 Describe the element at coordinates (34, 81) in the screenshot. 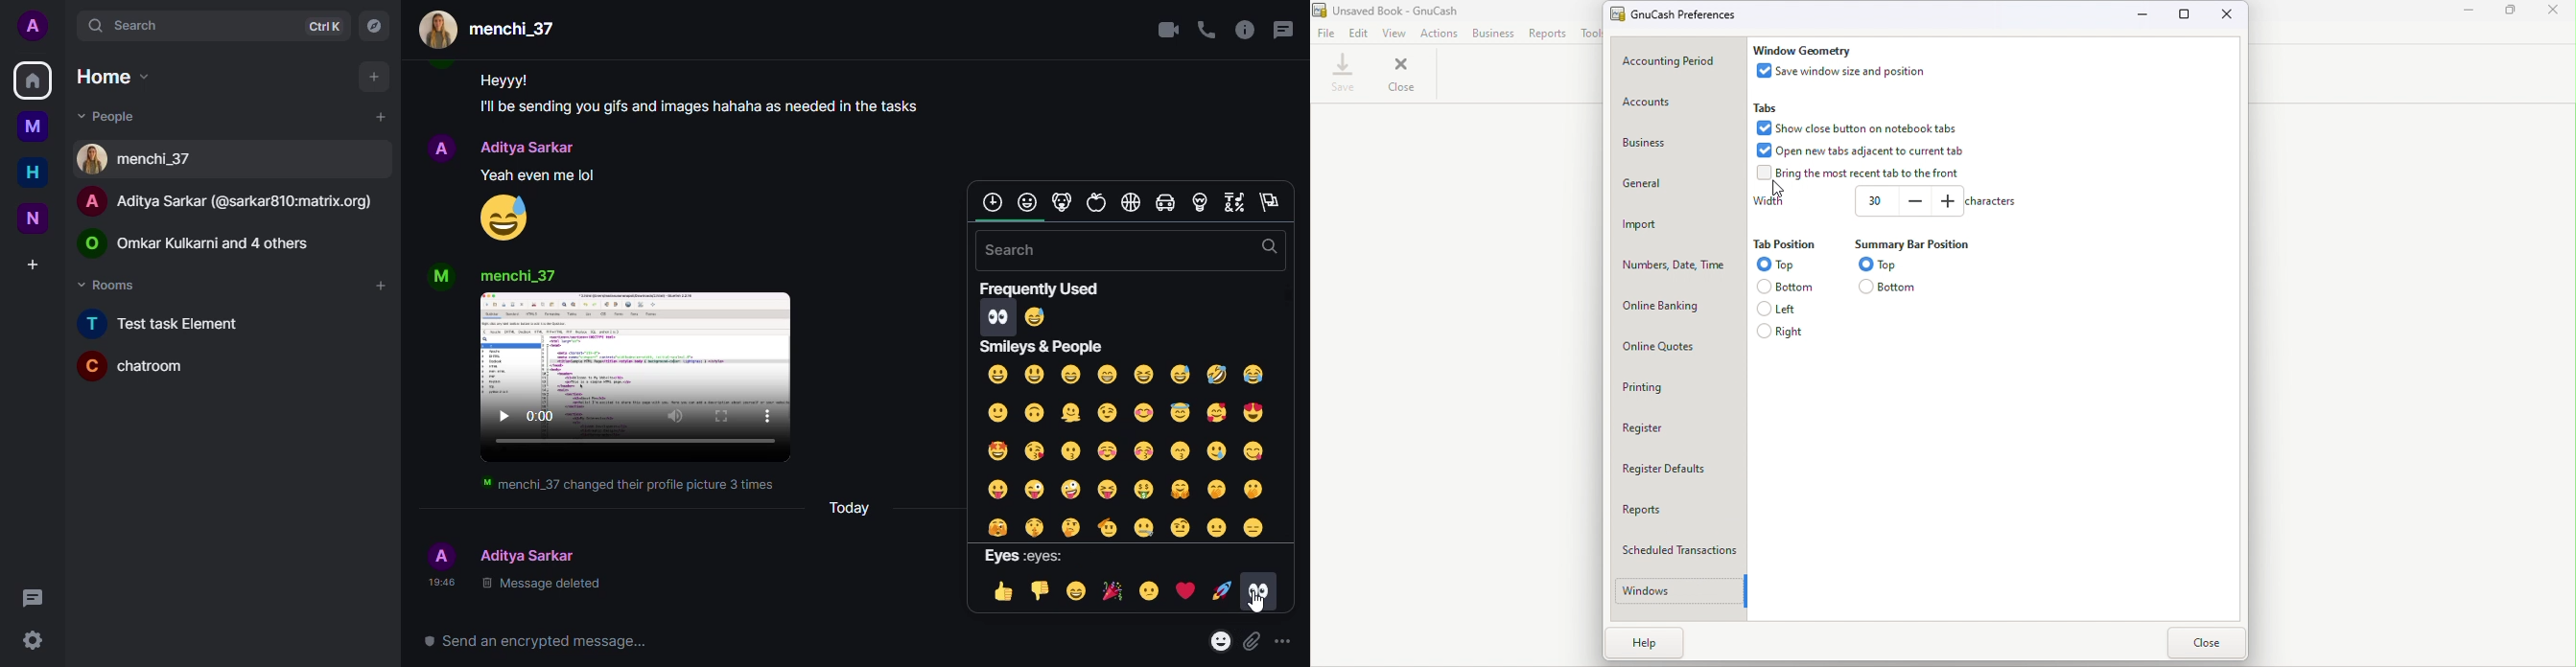

I see `home` at that location.